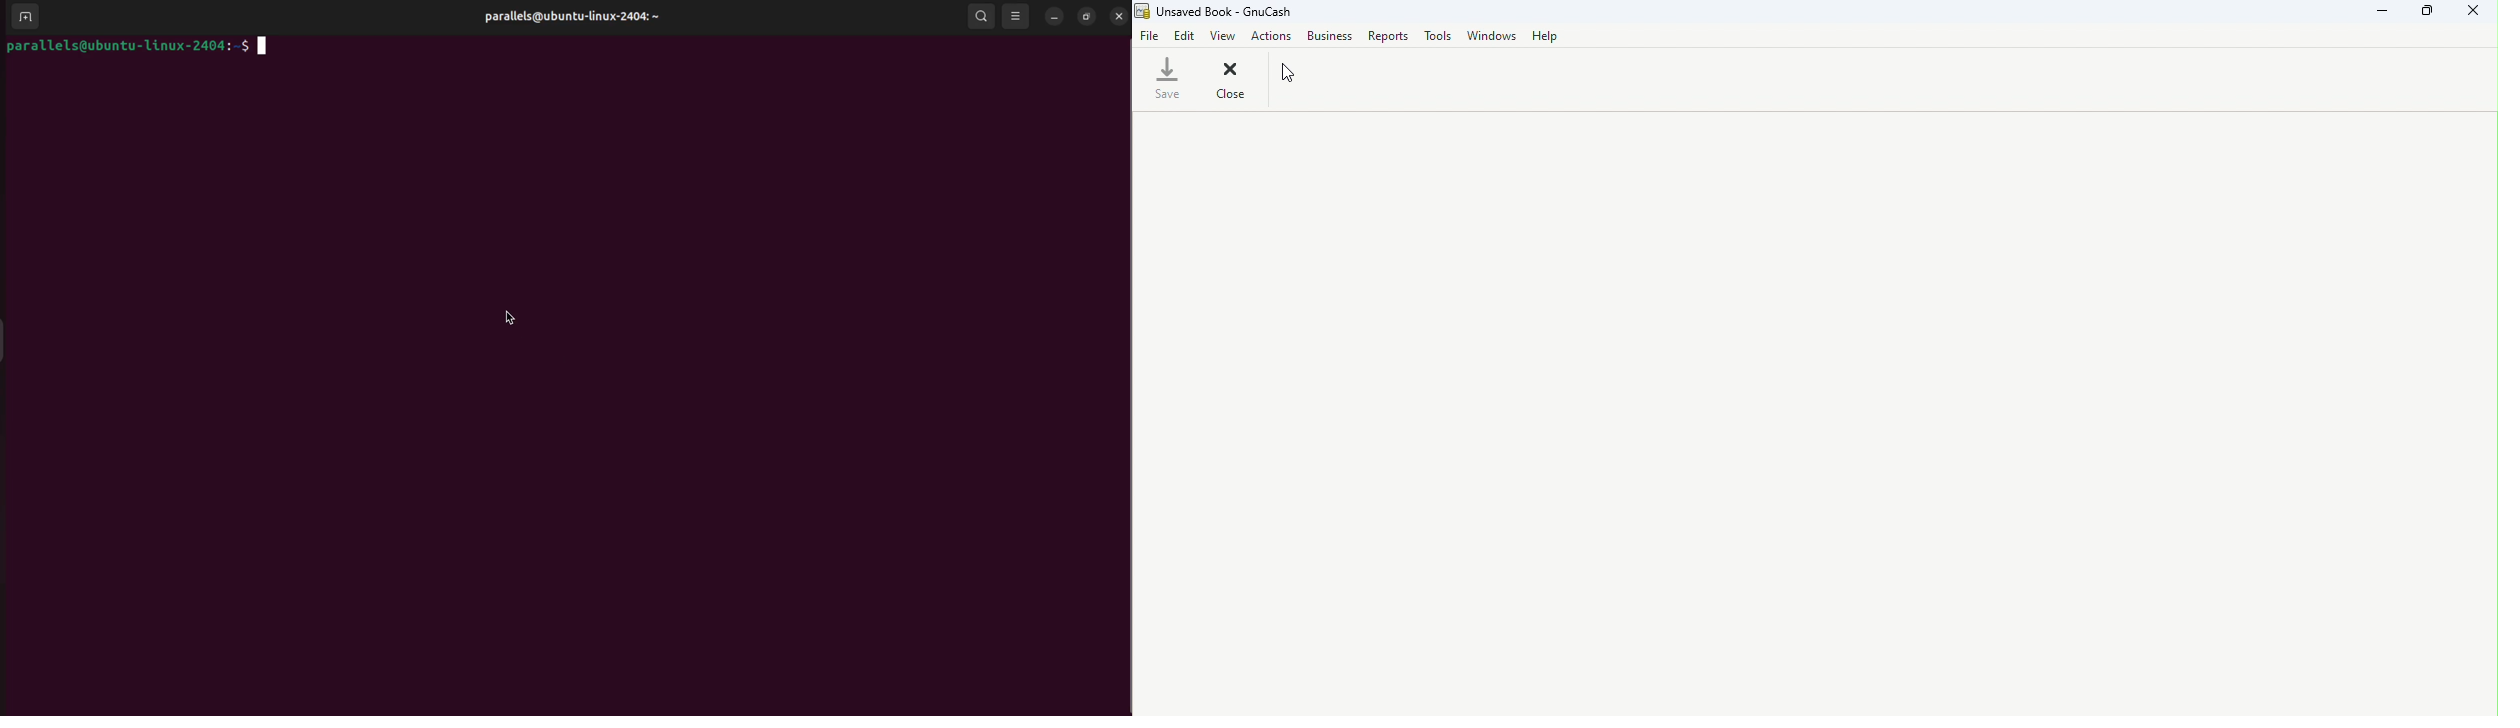  Describe the element at coordinates (1186, 38) in the screenshot. I see `Edit` at that location.